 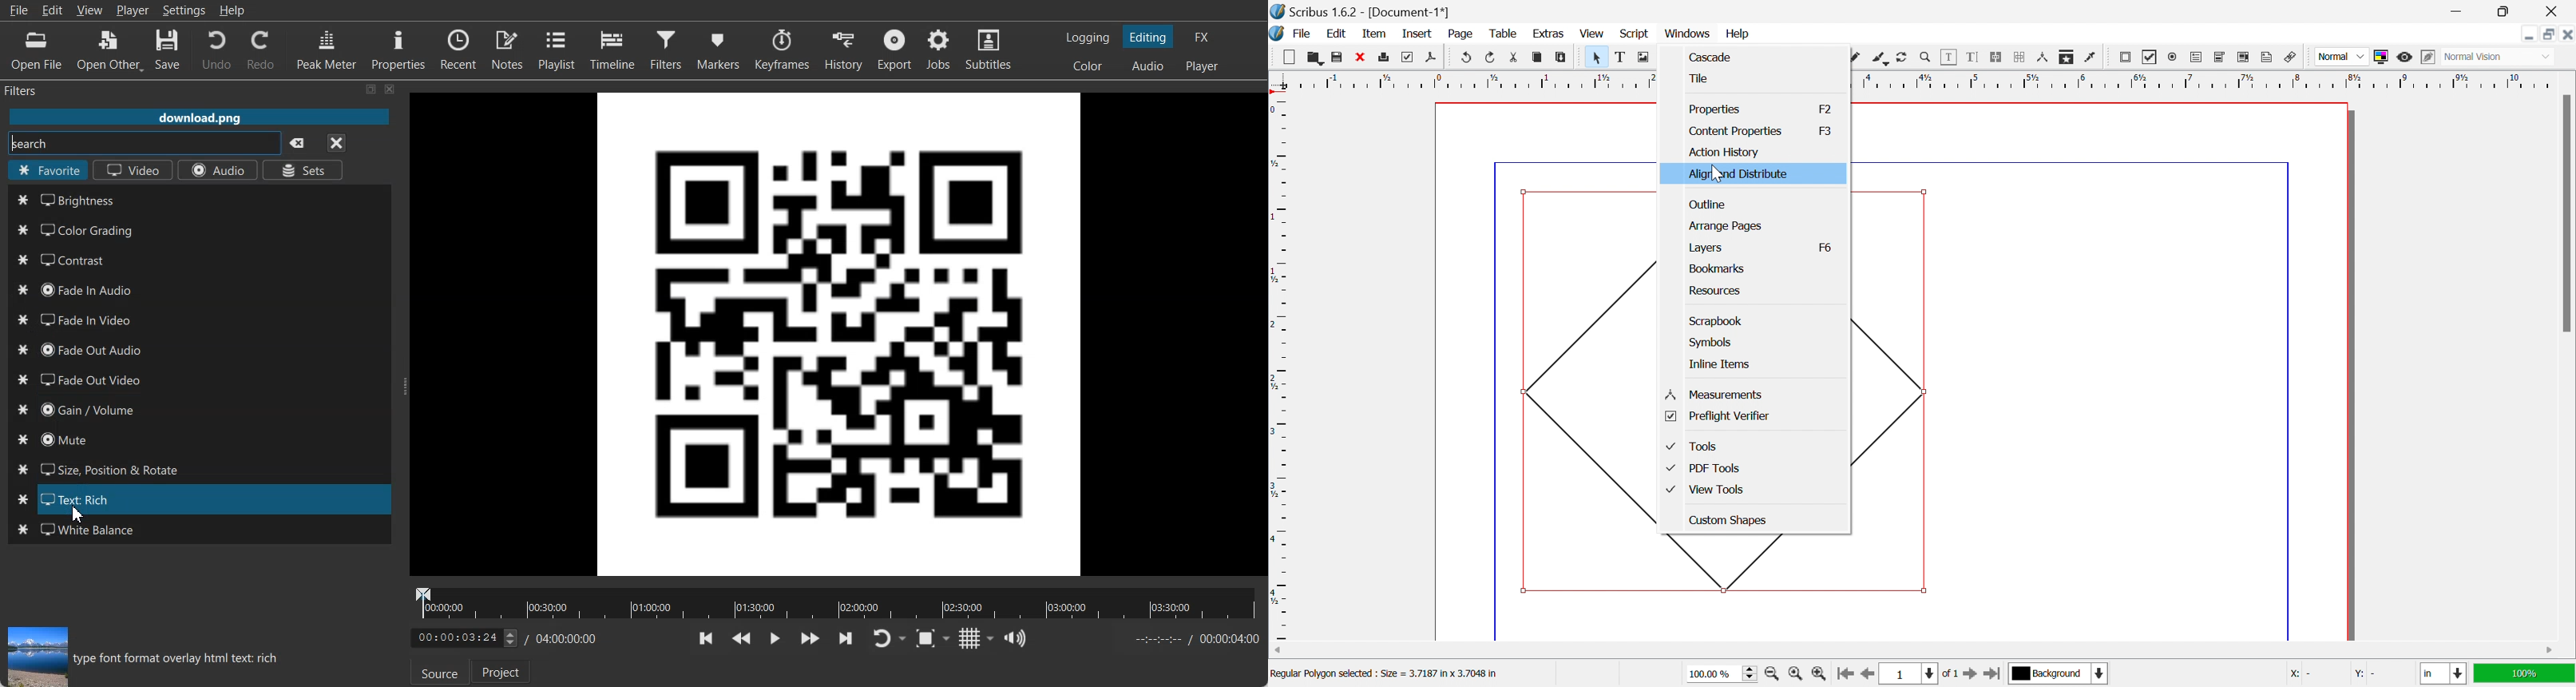 I want to click on Properties, so click(x=398, y=48).